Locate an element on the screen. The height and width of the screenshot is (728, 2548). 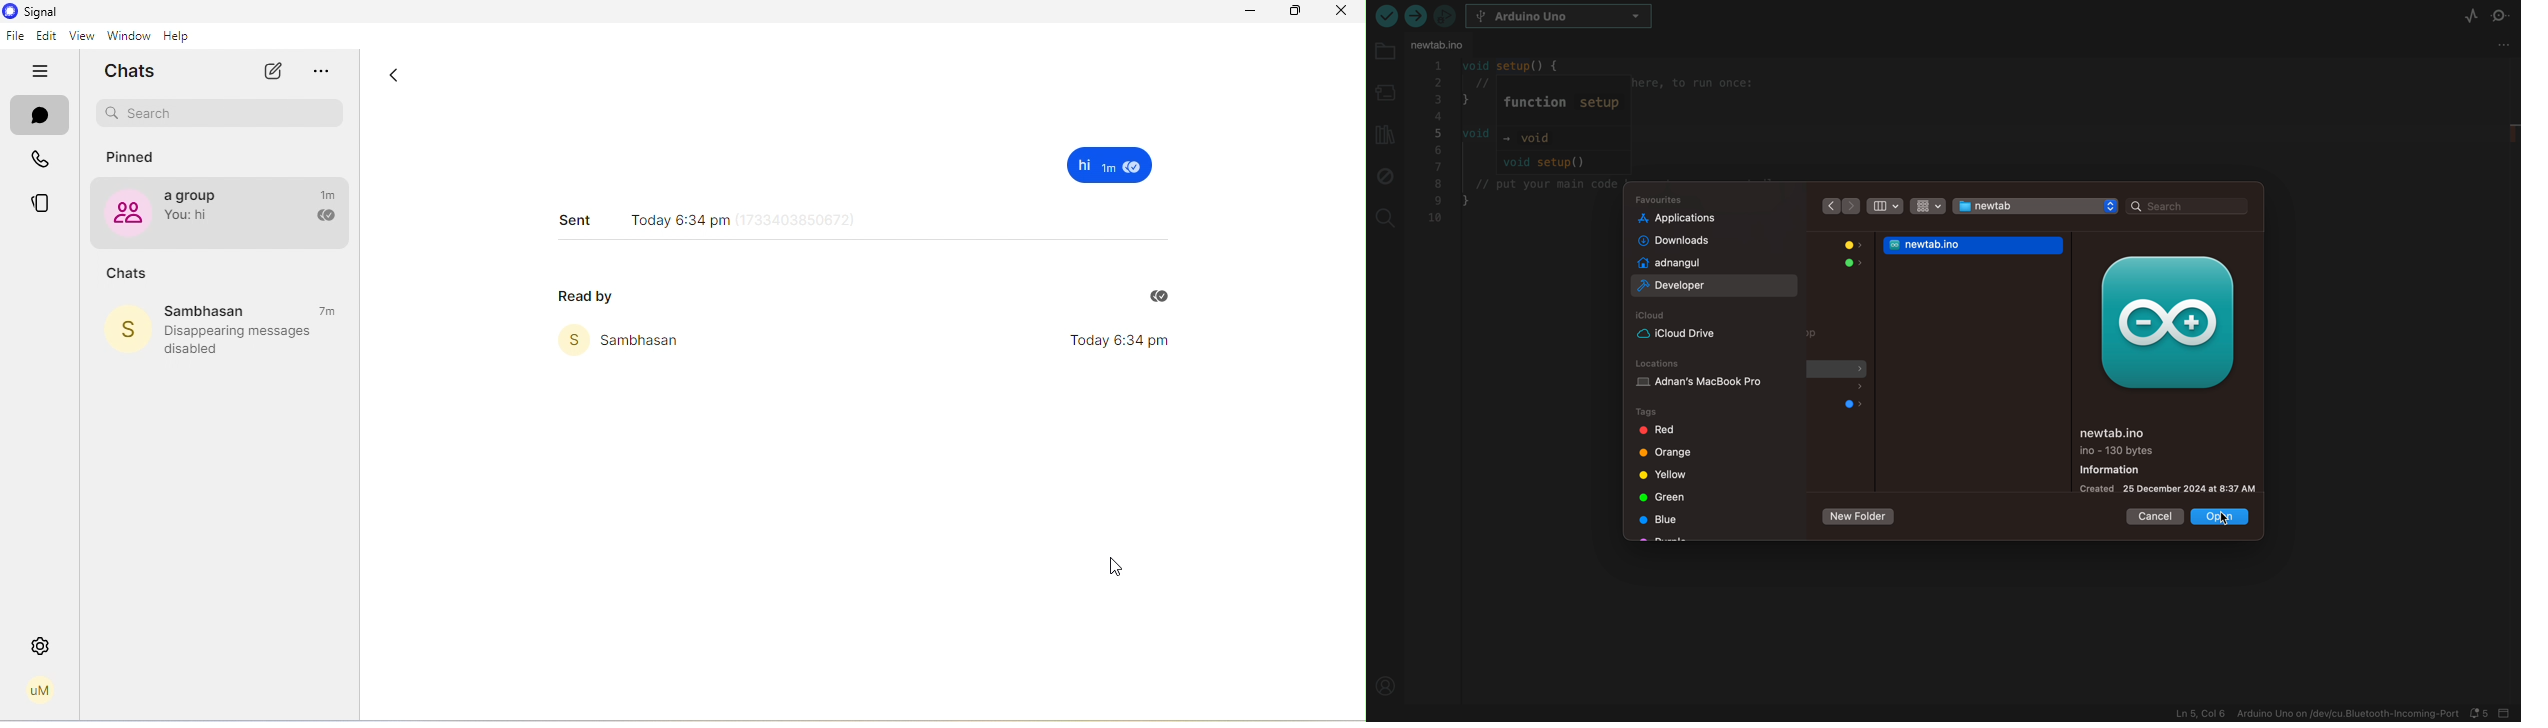
chat with Sambhasan is located at coordinates (225, 310).